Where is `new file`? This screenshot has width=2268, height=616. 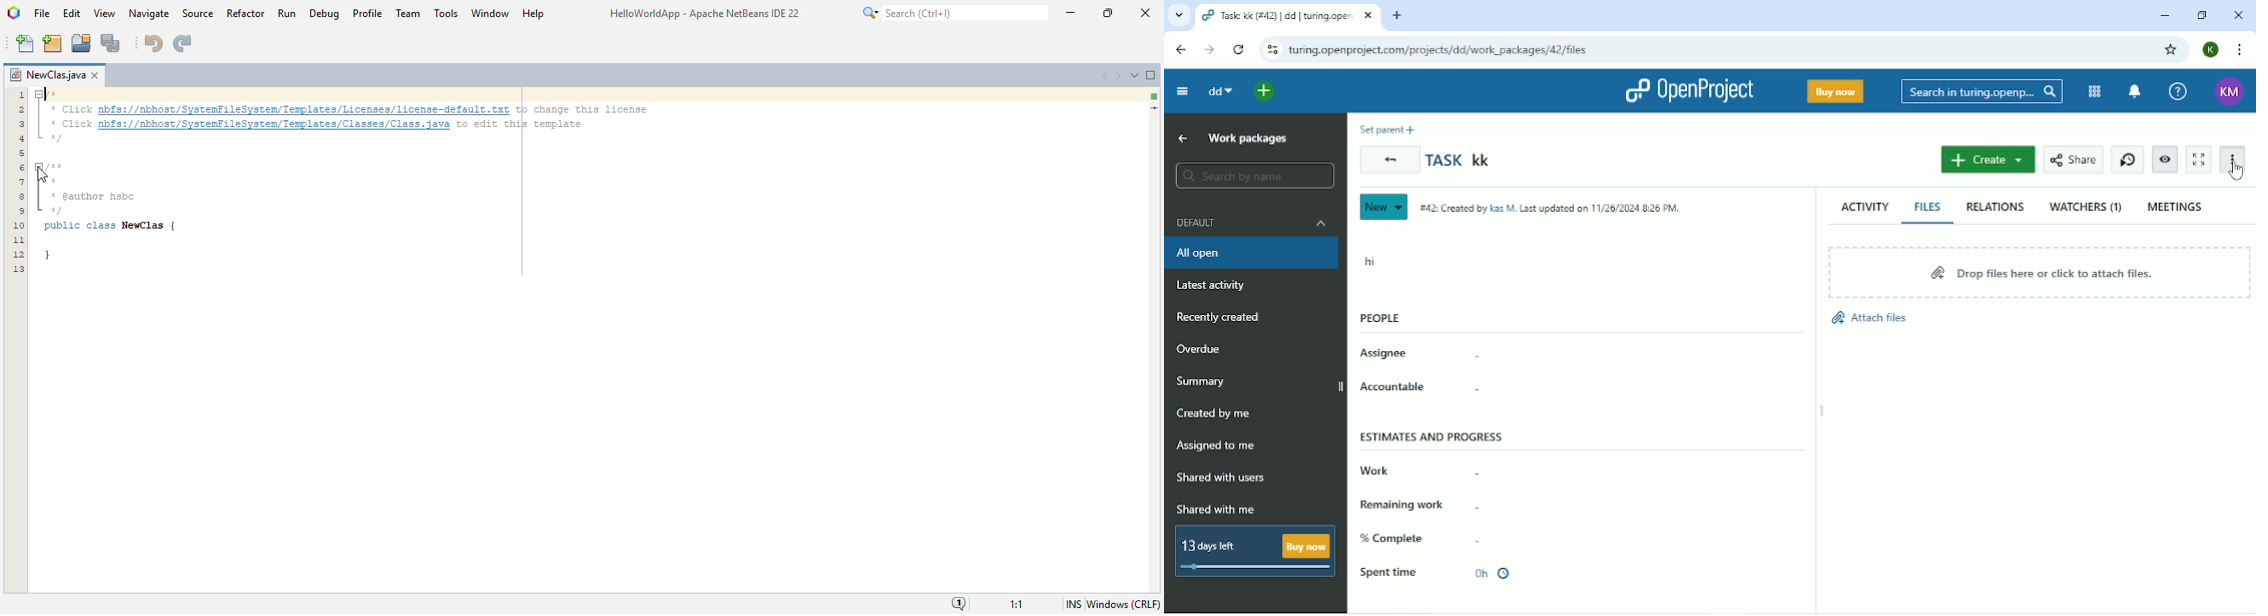
new file is located at coordinates (25, 43).